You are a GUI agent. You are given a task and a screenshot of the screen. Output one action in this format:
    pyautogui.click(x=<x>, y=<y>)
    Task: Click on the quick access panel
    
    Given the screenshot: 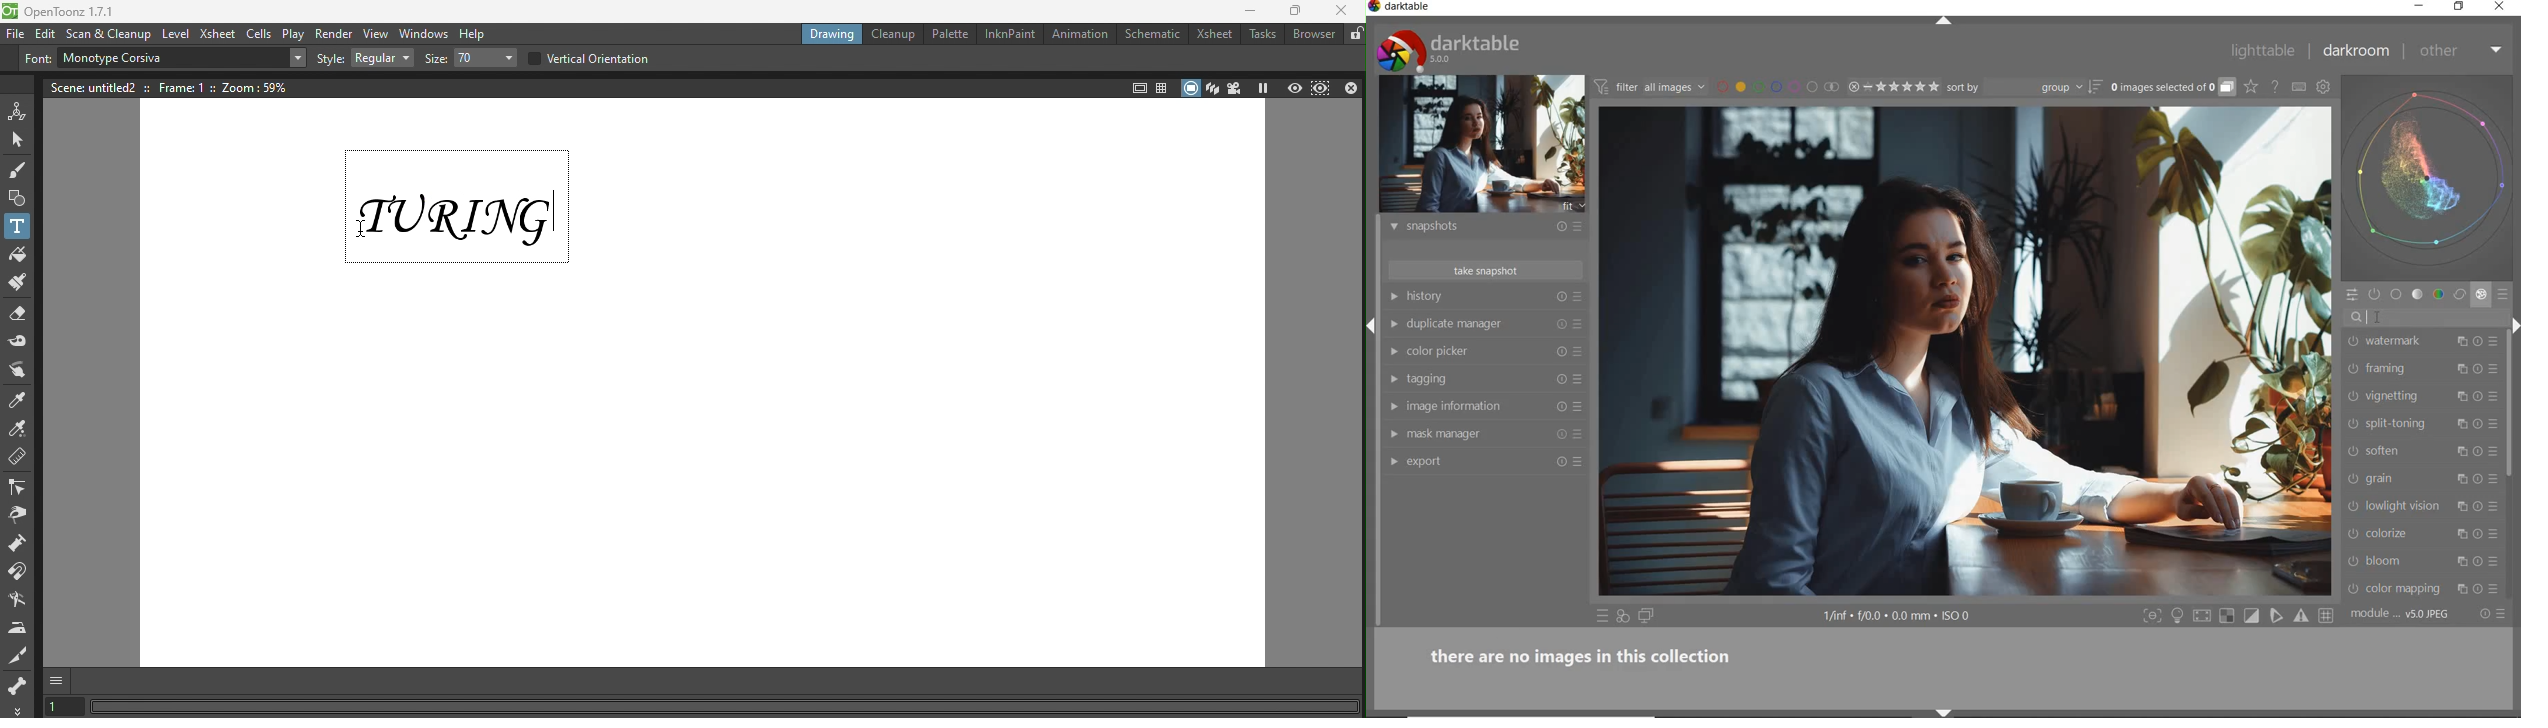 What is the action you would take?
    pyautogui.click(x=2352, y=294)
    